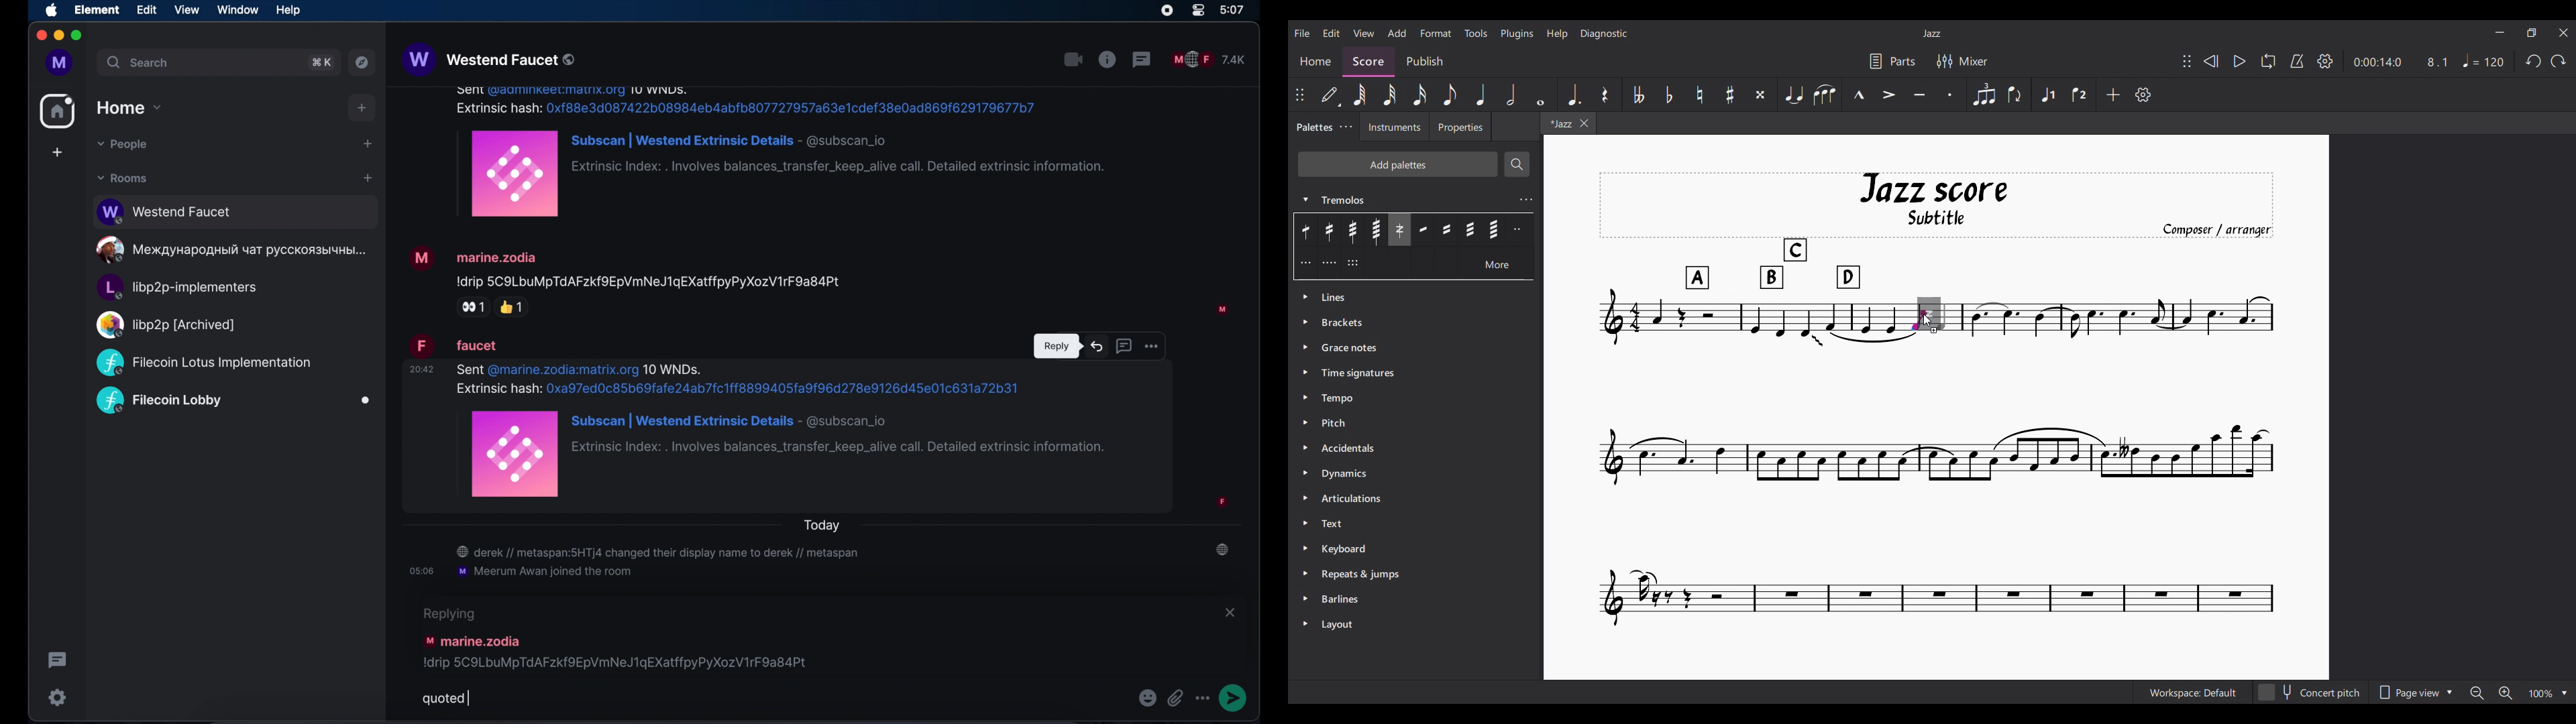  I want to click on westend faucet public room name, so click(489, 61).